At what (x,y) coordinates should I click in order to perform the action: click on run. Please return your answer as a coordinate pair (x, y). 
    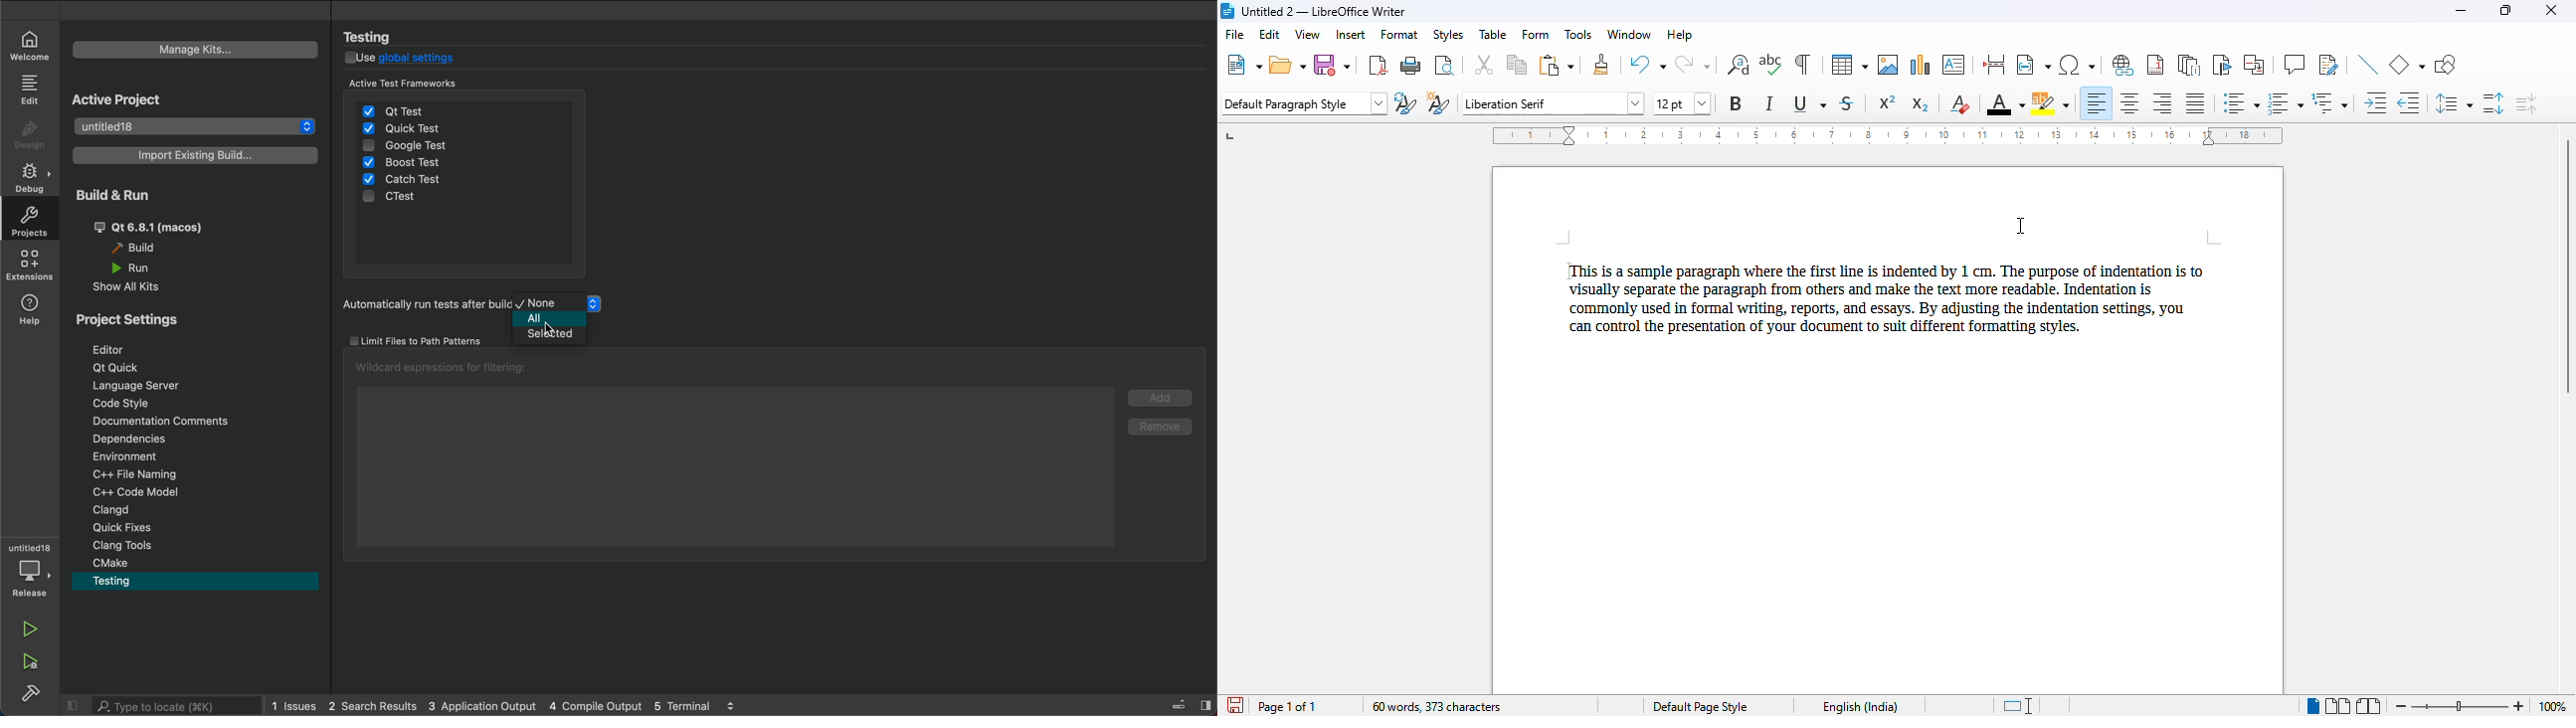
    Looking at the image, I should click on (31, 626).